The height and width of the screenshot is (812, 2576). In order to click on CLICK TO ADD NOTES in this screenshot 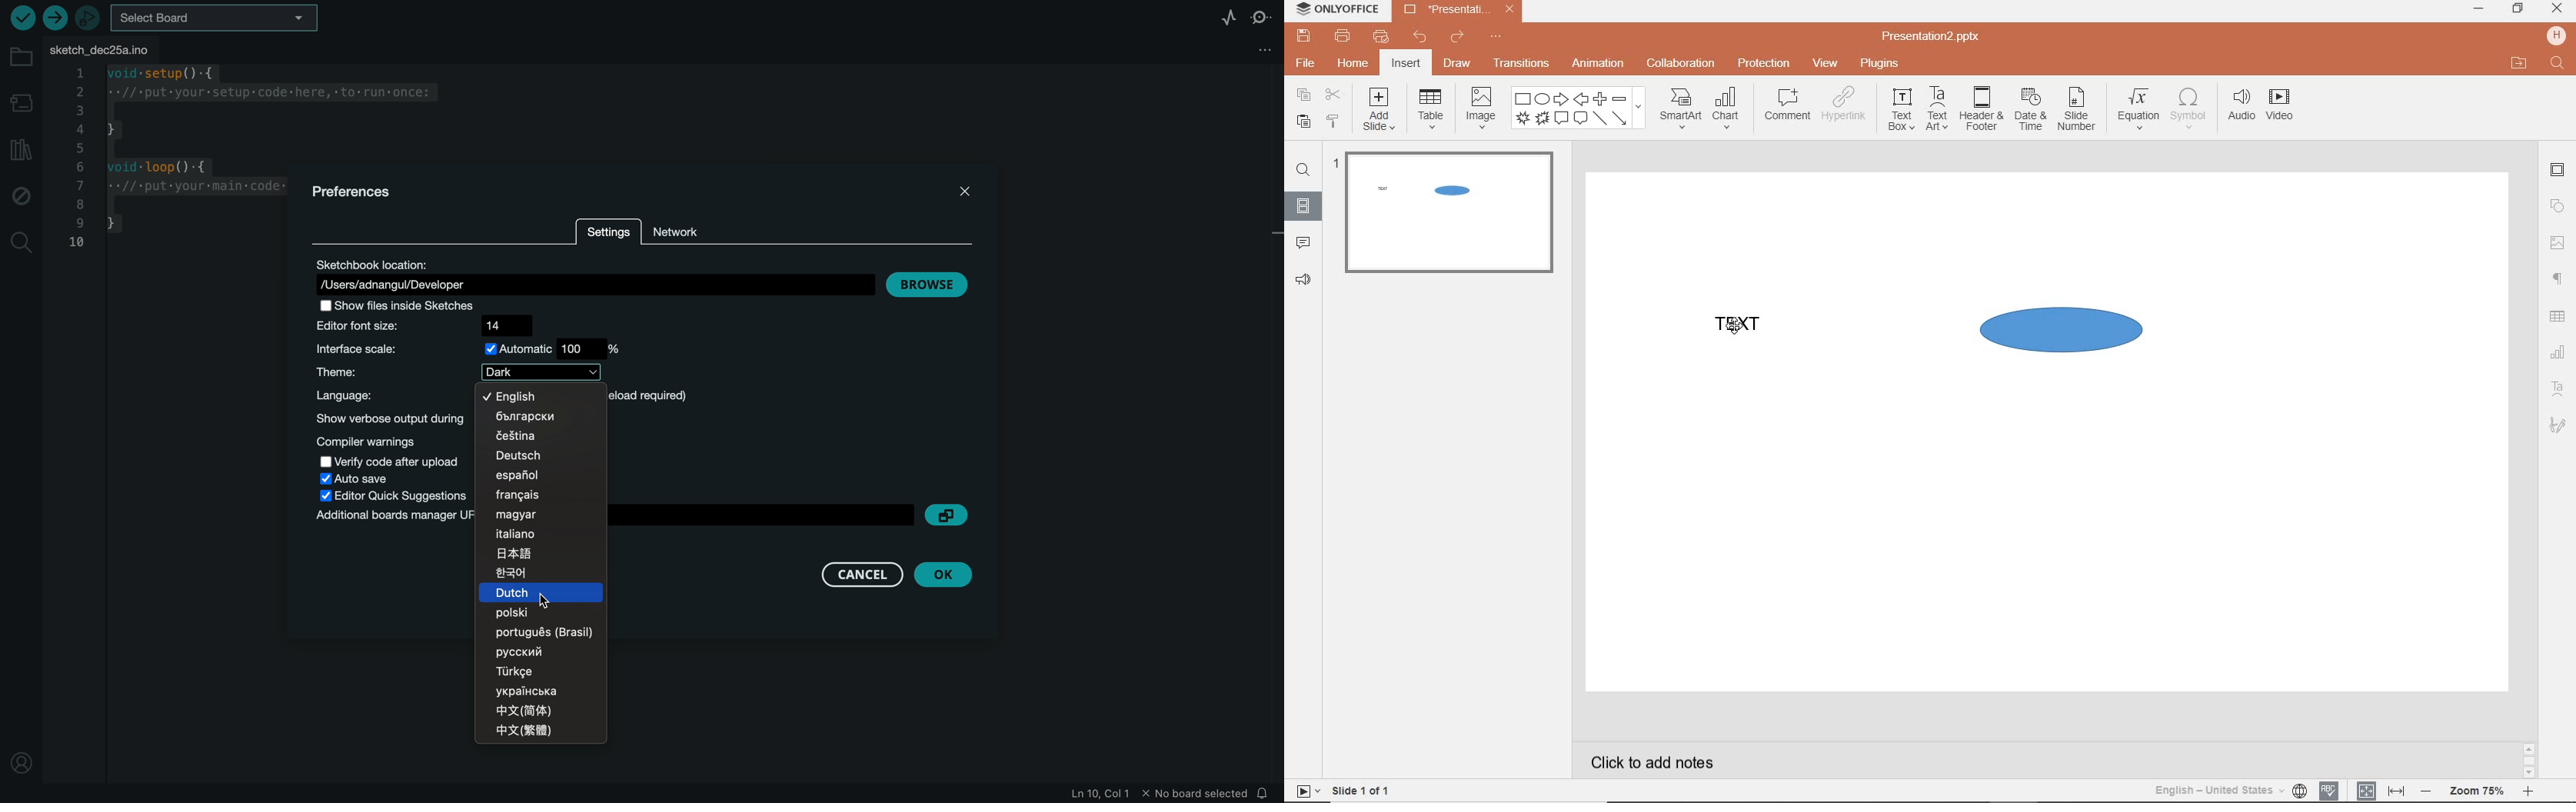, I will do `click(1656, 761)`.